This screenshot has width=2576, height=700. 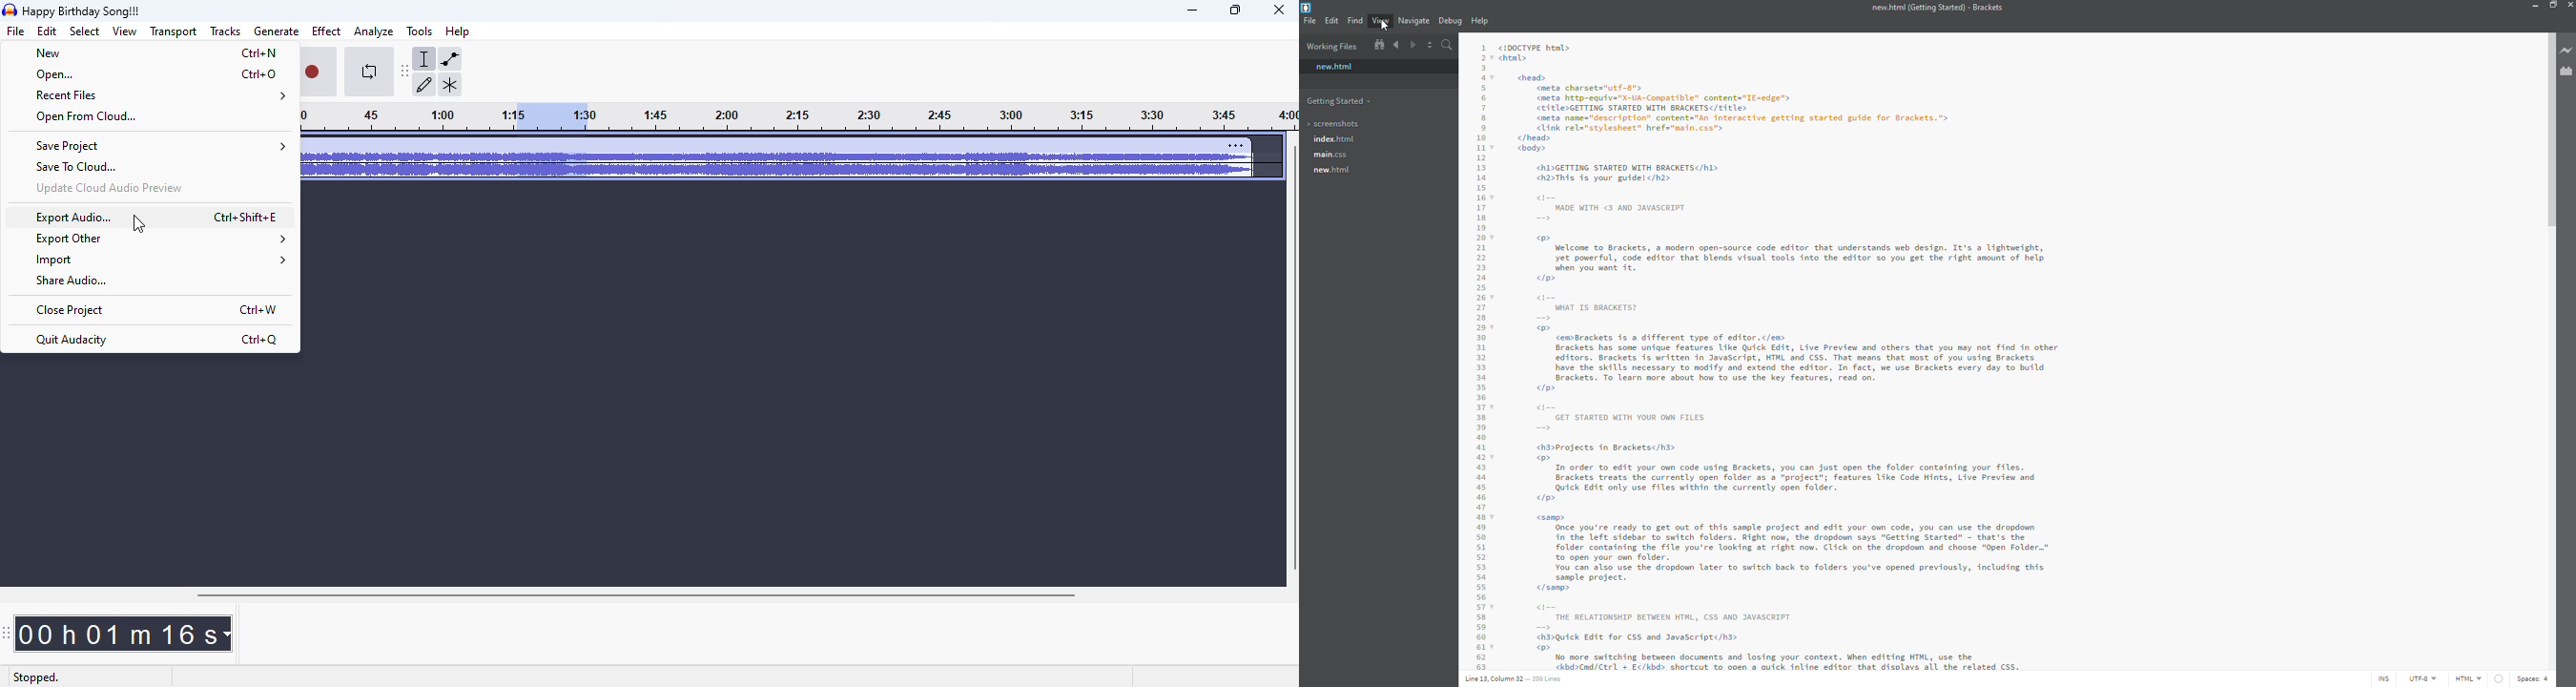 I want to click on spaces, so click(x=2531, y=678).